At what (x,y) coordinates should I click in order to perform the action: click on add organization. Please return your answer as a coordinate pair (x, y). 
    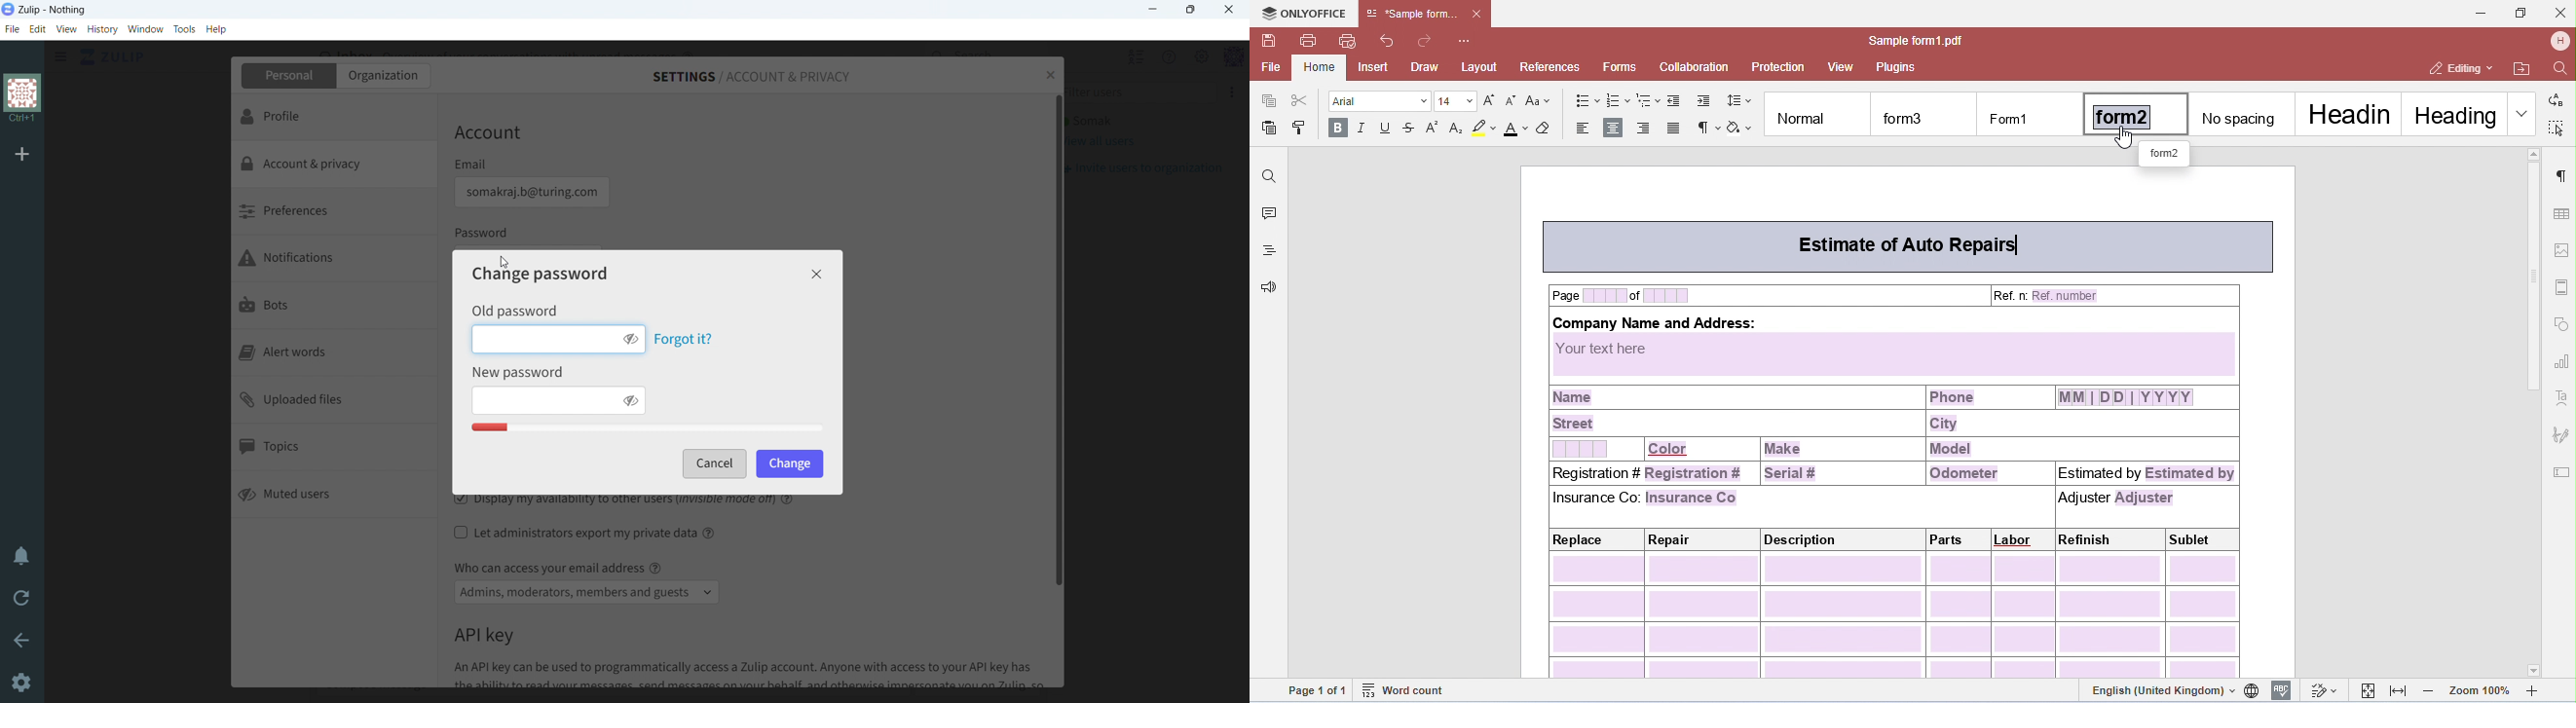
    Looking at the image, I should click on (22, 153).